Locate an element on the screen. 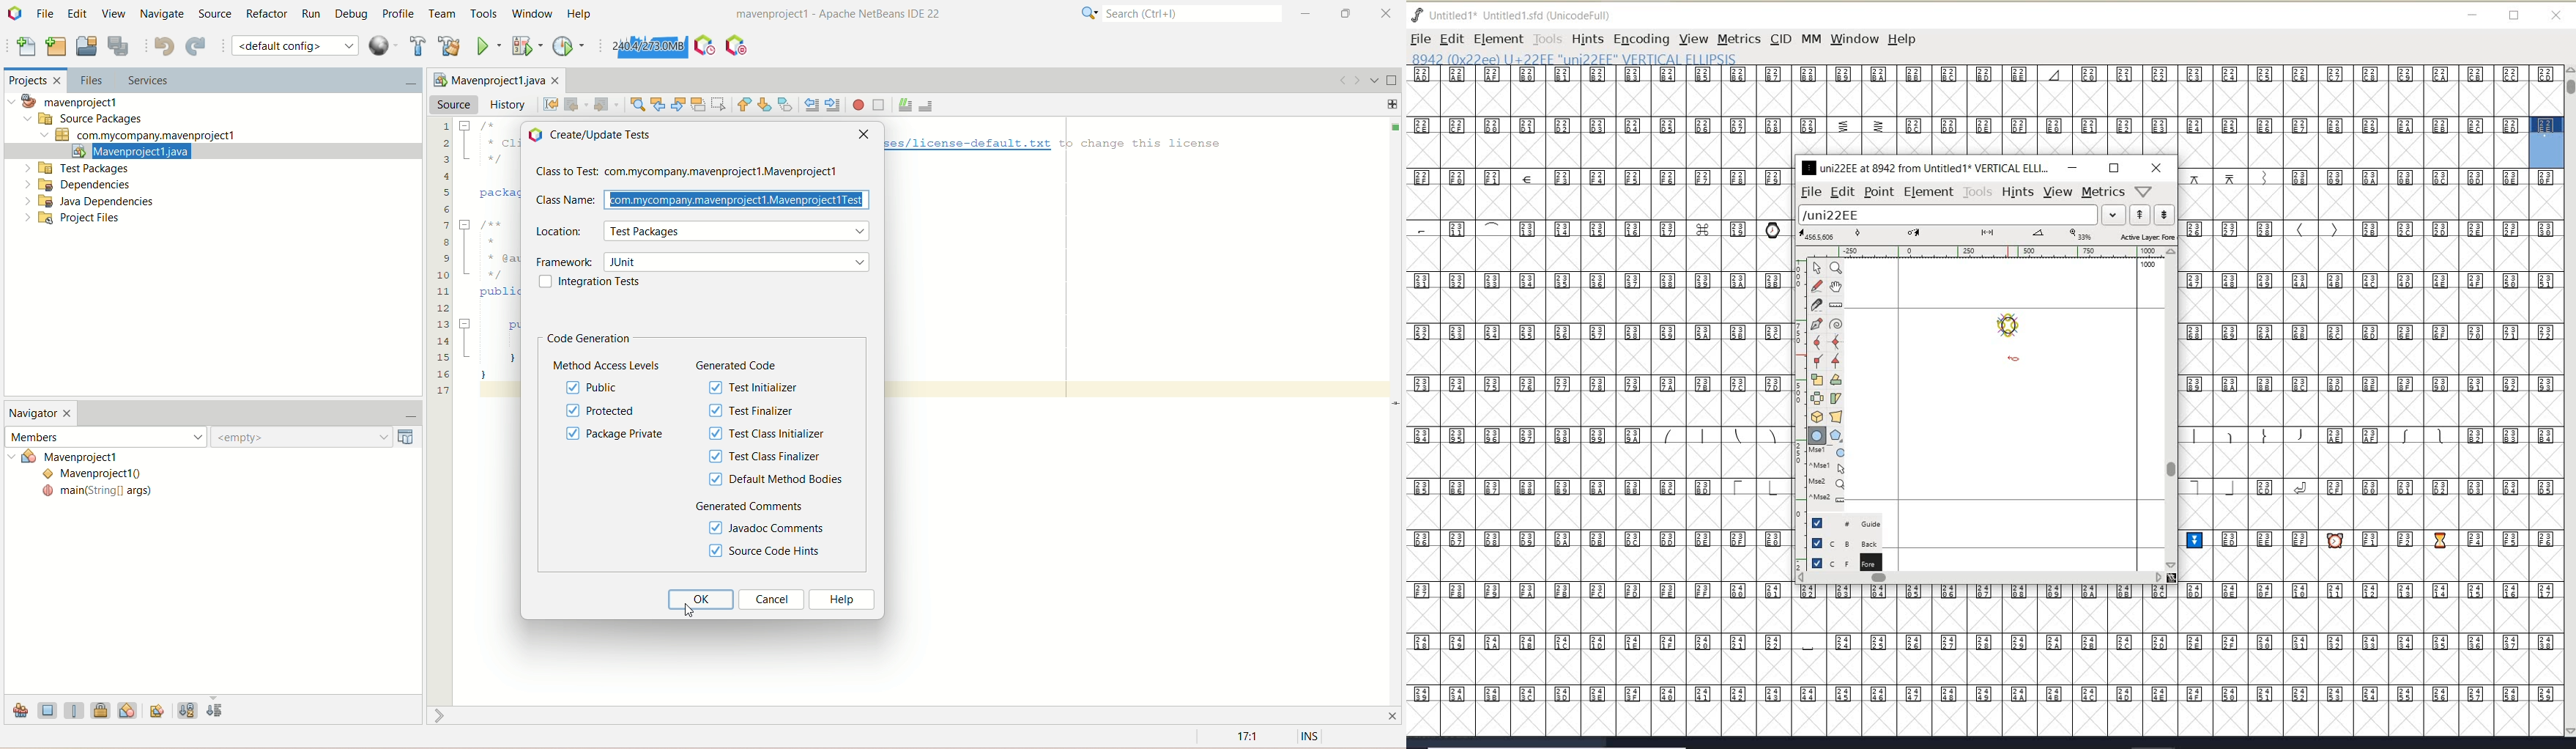  FILE is located at coordinates (1420, 39).